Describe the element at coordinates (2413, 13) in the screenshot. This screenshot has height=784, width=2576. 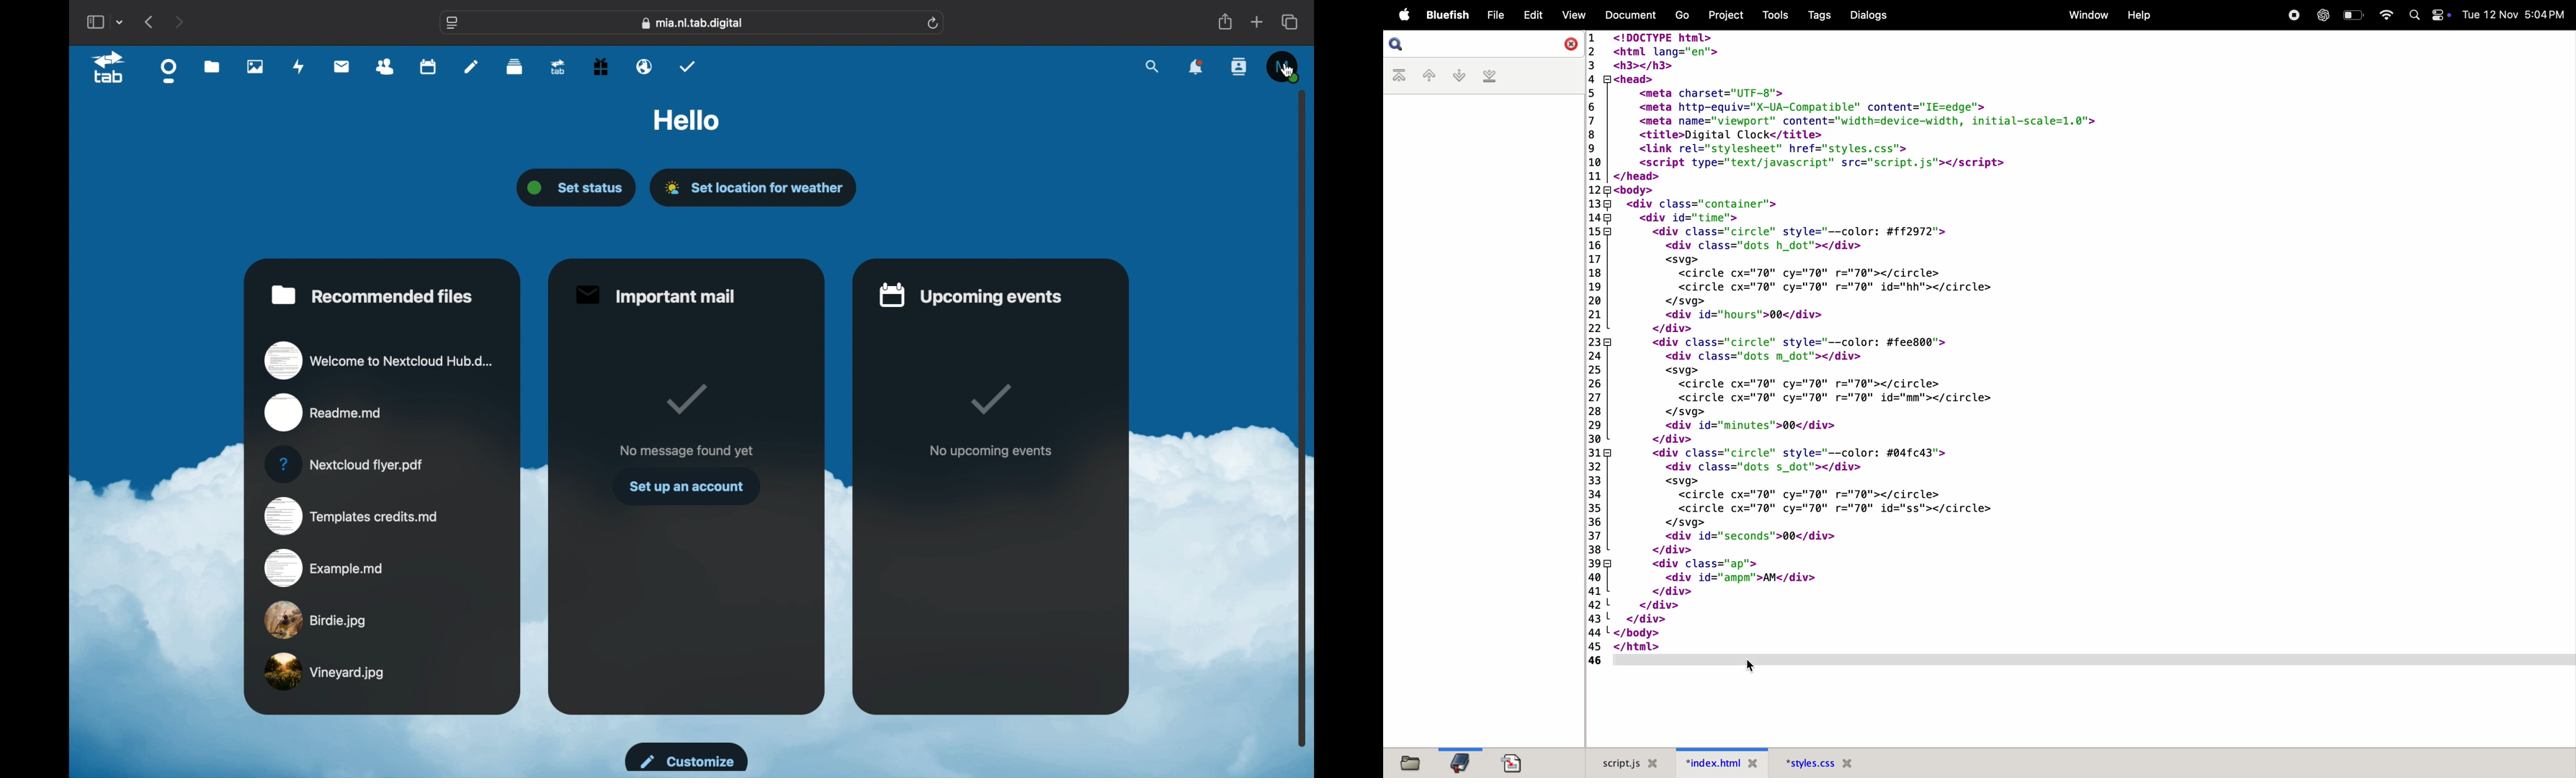
I see `Search` at that location.